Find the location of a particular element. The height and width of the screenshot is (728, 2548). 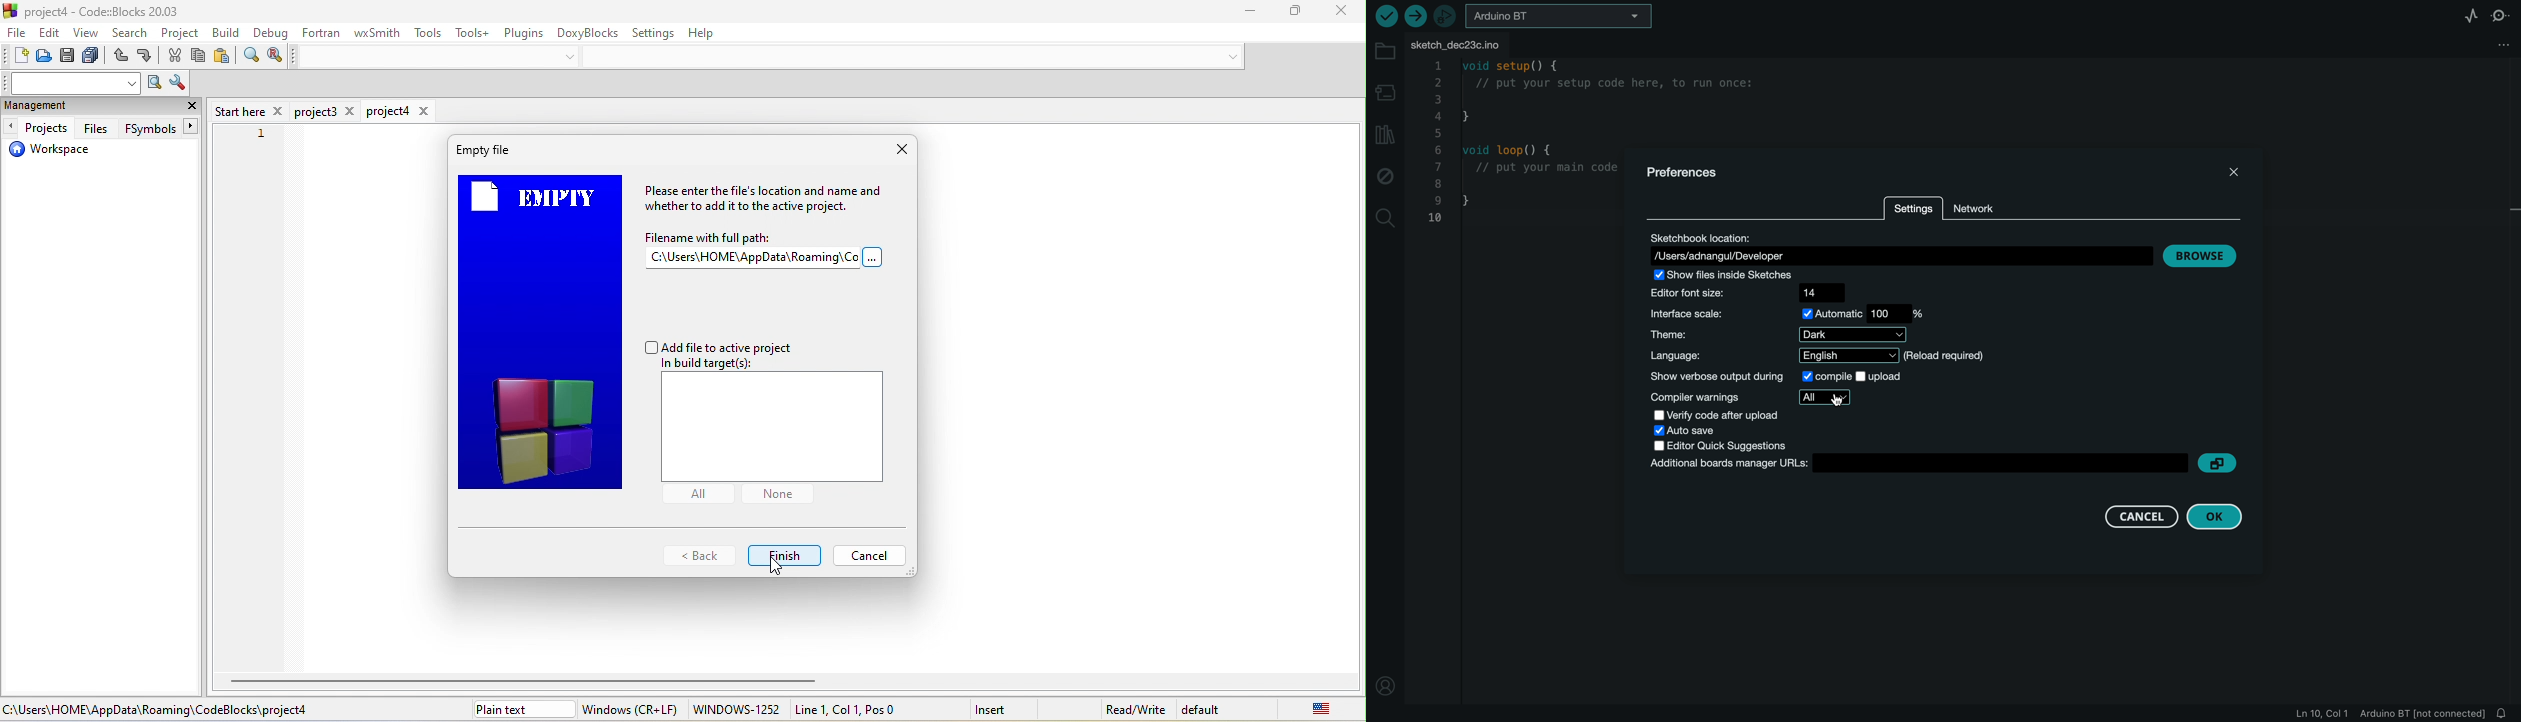

Empty File is located at coordinates (483, 150).